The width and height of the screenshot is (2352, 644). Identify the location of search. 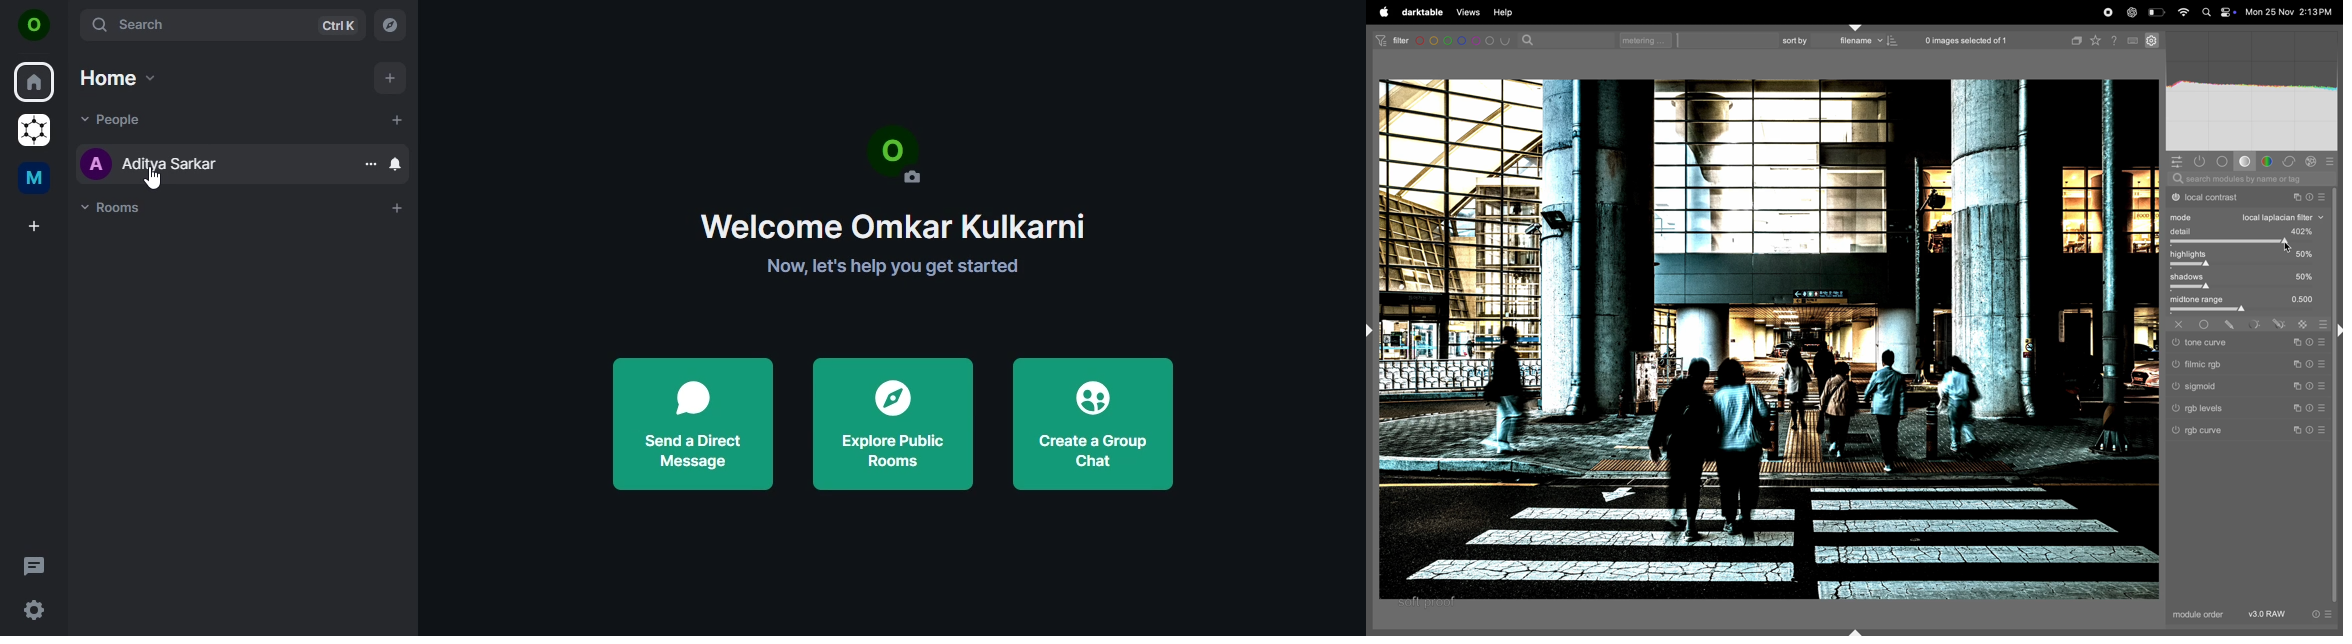
(2248, 180).